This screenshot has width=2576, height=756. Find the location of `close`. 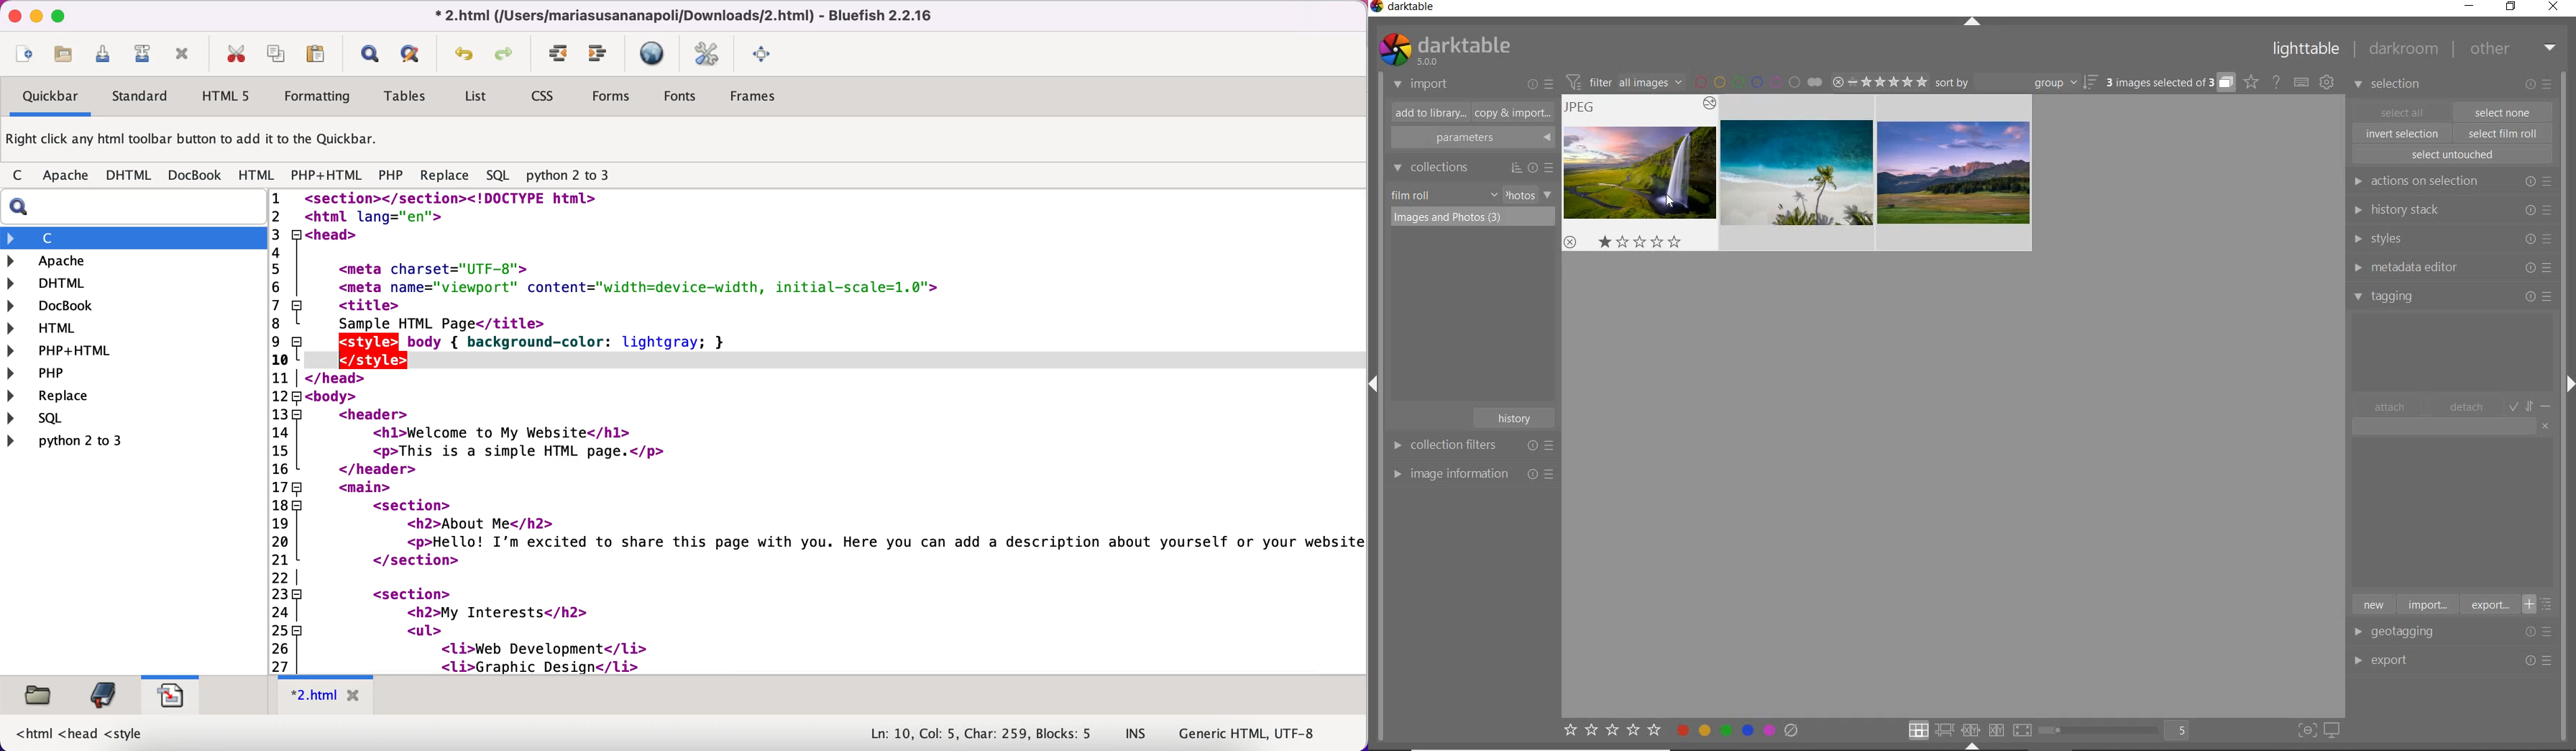

close is located at coordinates (2556, 8).